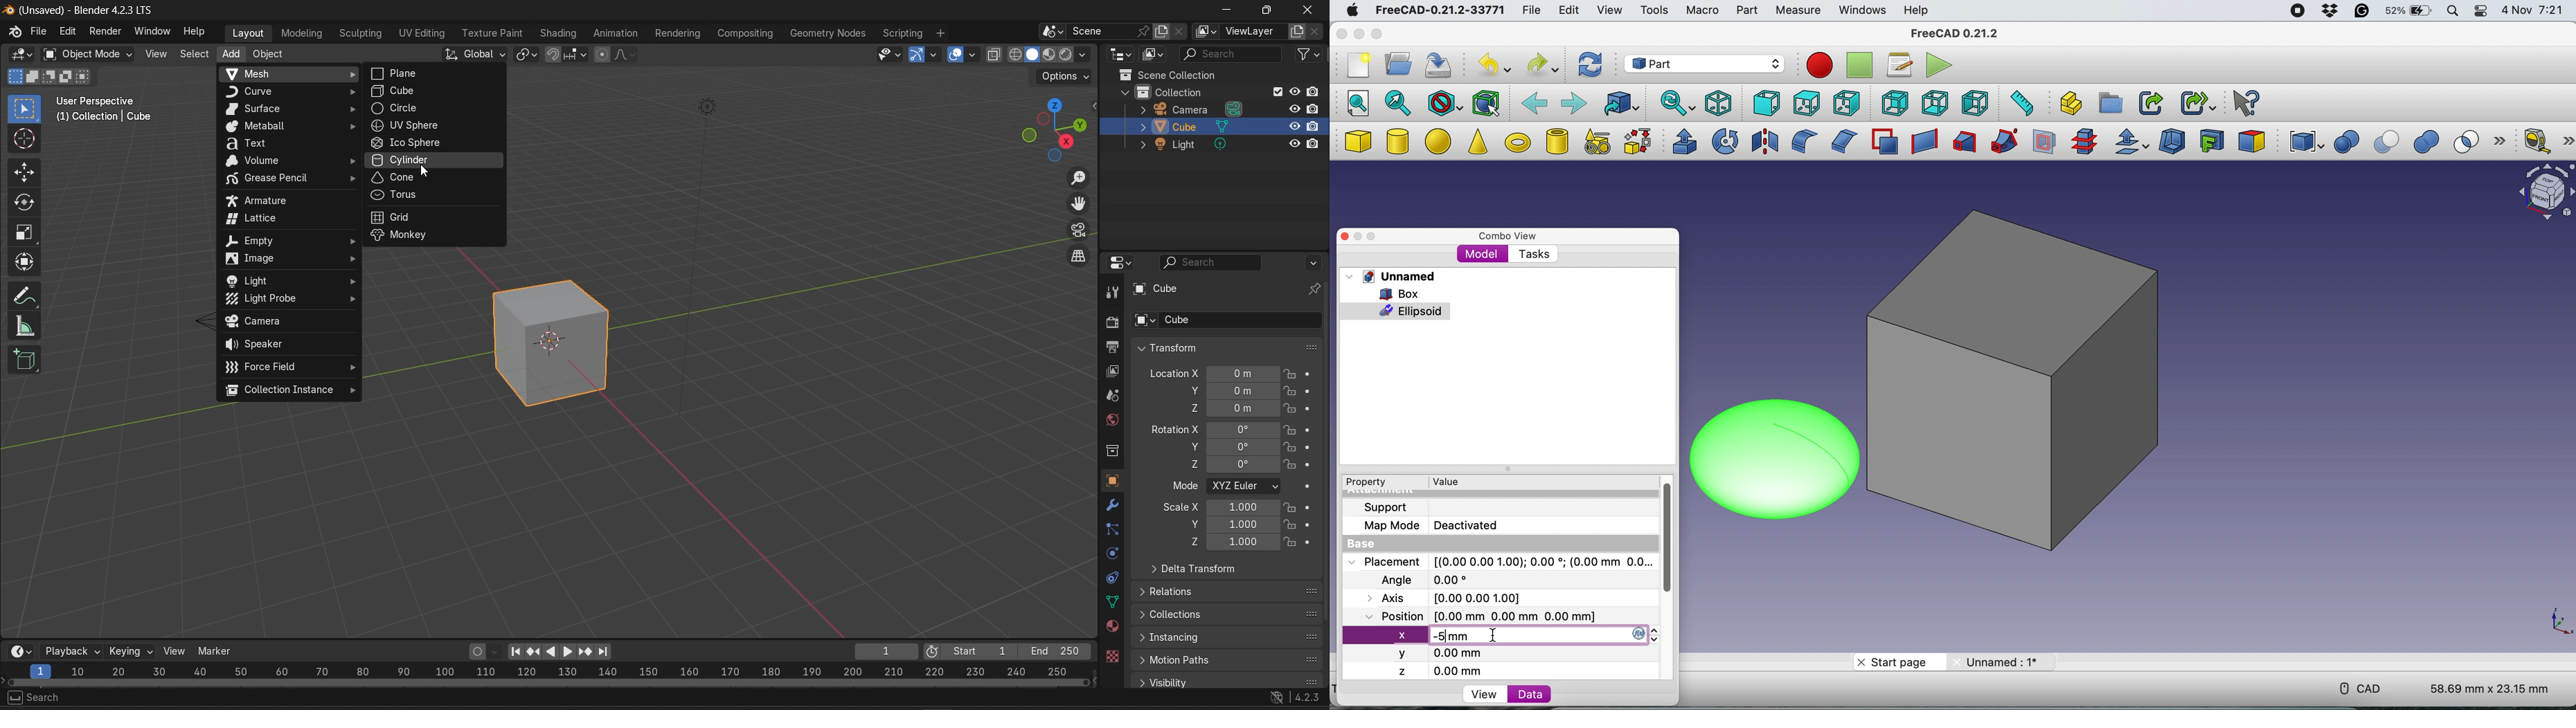  I want to click on new, so click(1356, 68).